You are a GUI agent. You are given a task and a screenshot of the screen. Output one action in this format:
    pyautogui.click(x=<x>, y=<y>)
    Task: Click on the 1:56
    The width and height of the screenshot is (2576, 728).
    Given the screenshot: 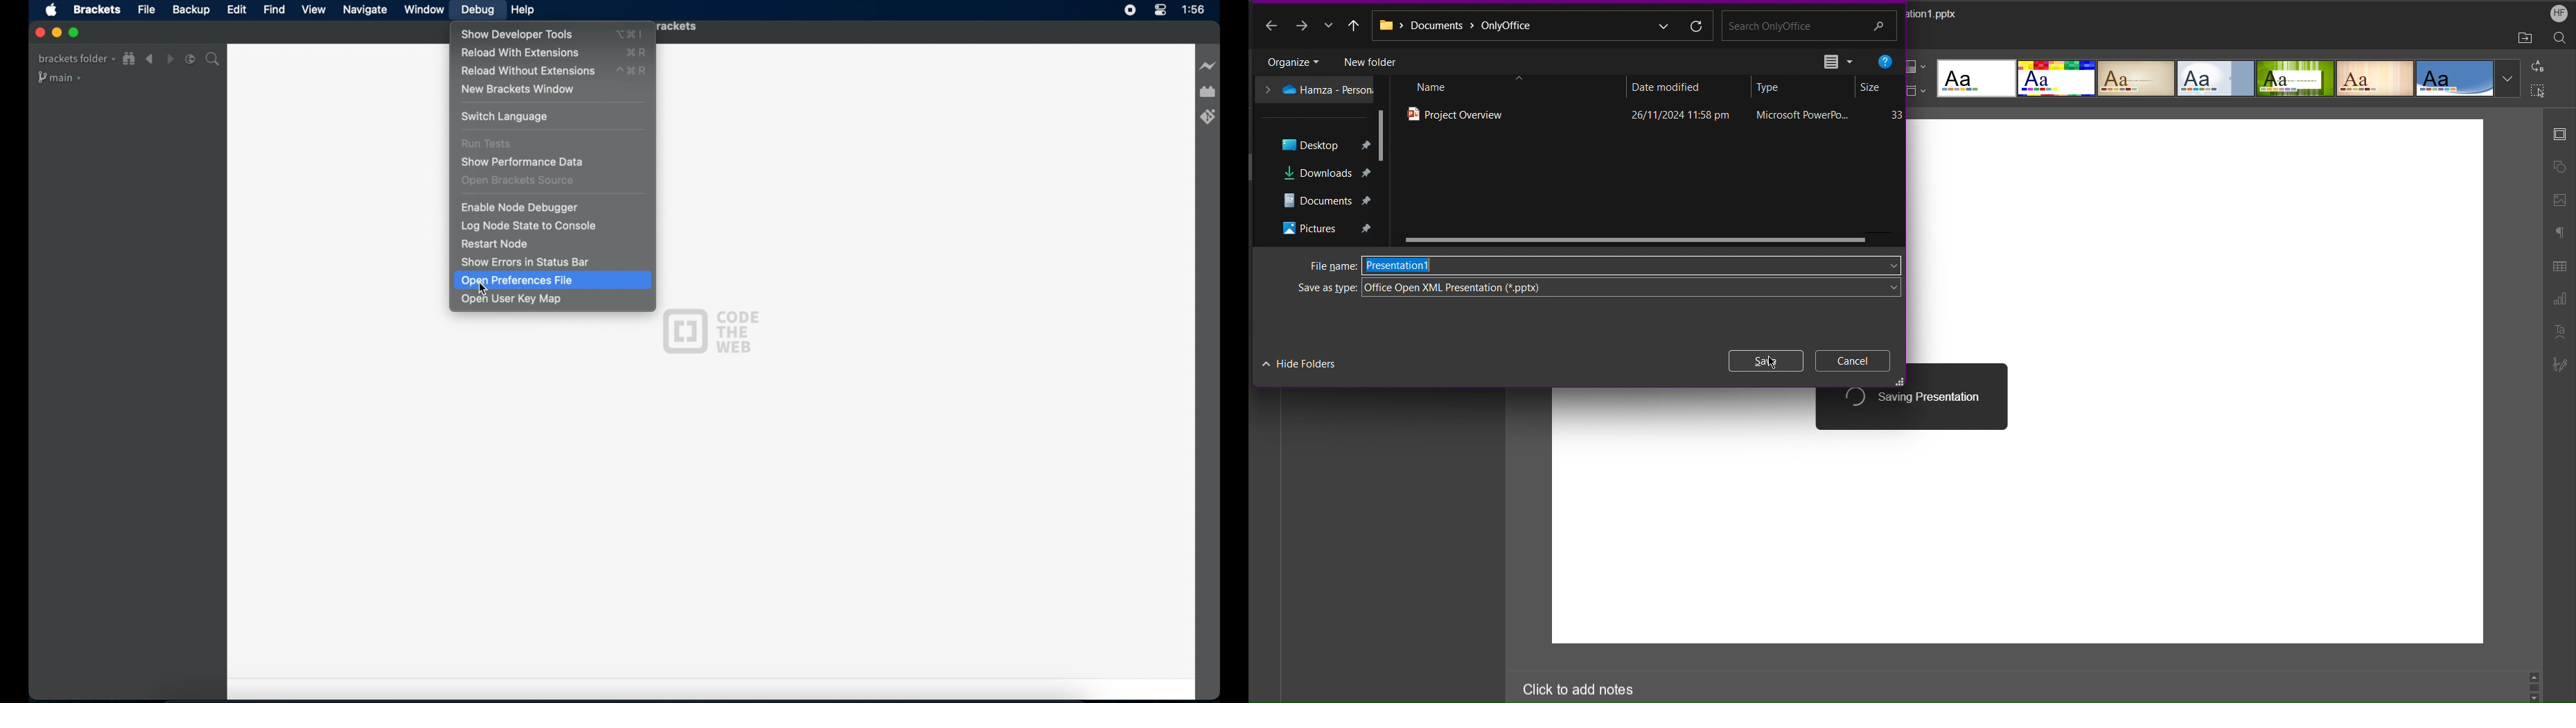 What is the action you would take?
    pyautogui.click(x=1194, y=10)
    